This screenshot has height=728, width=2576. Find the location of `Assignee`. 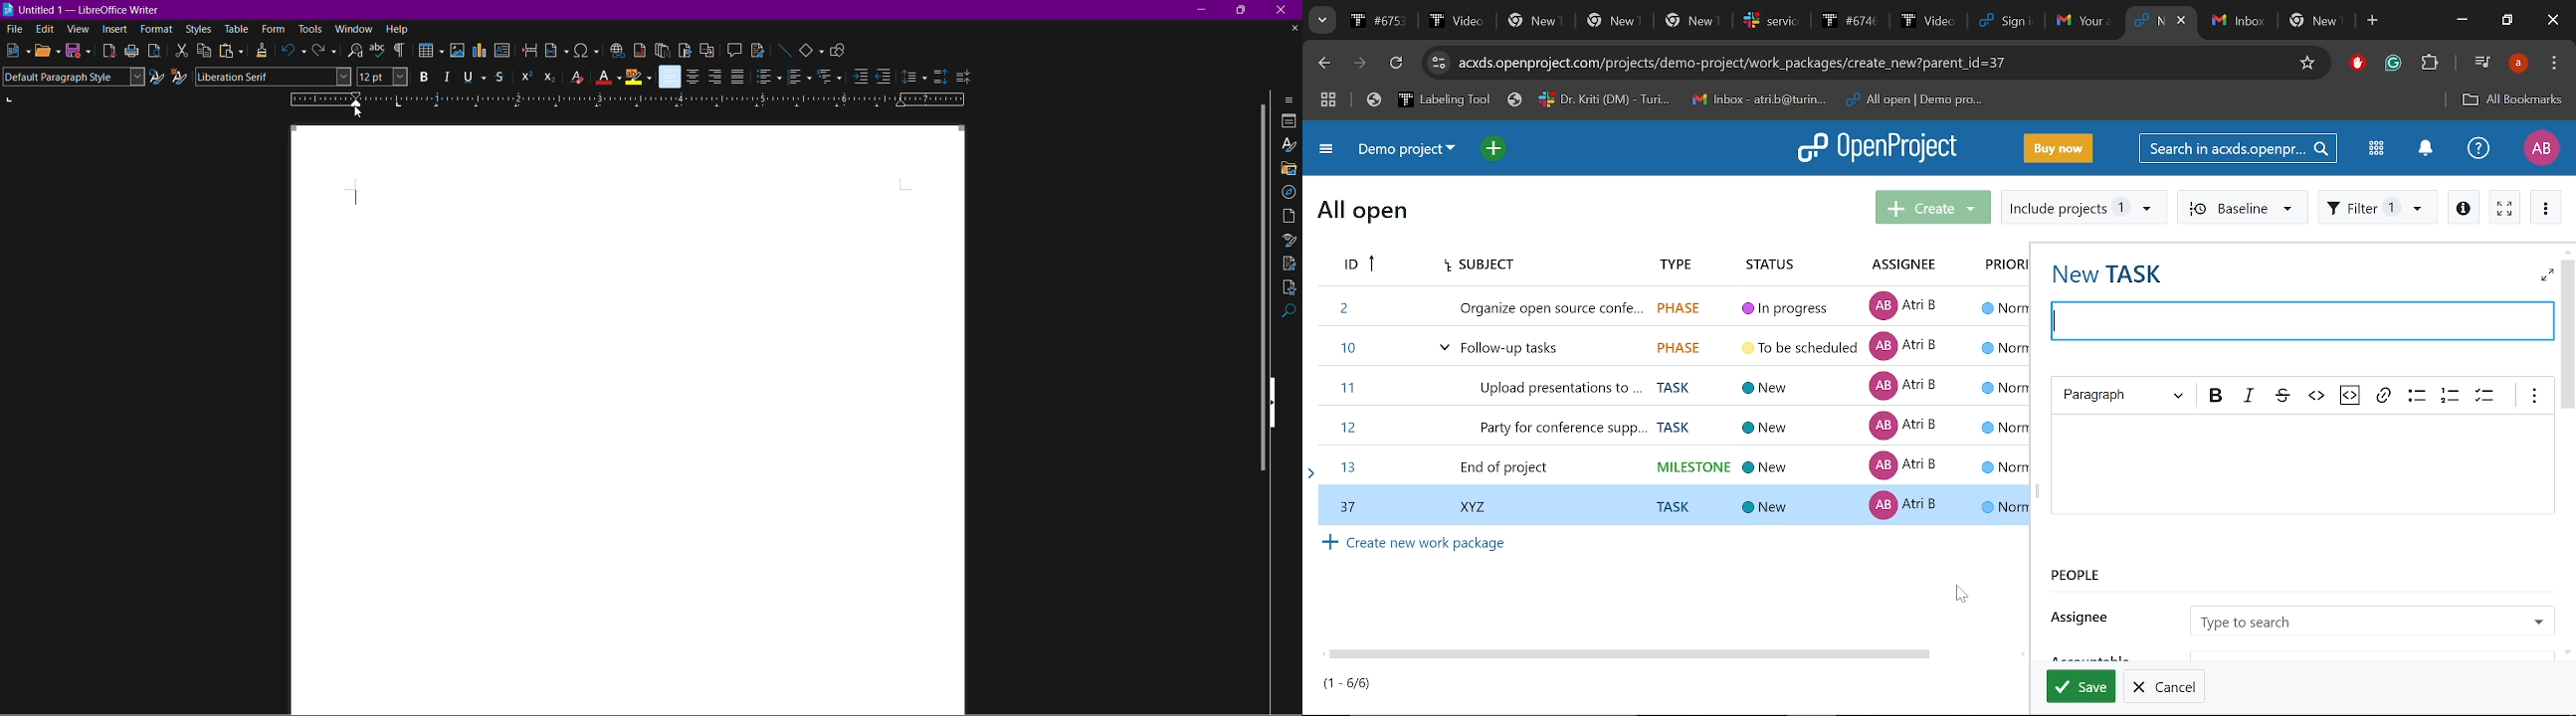

Assignee is located at coordinates (2371, 620).